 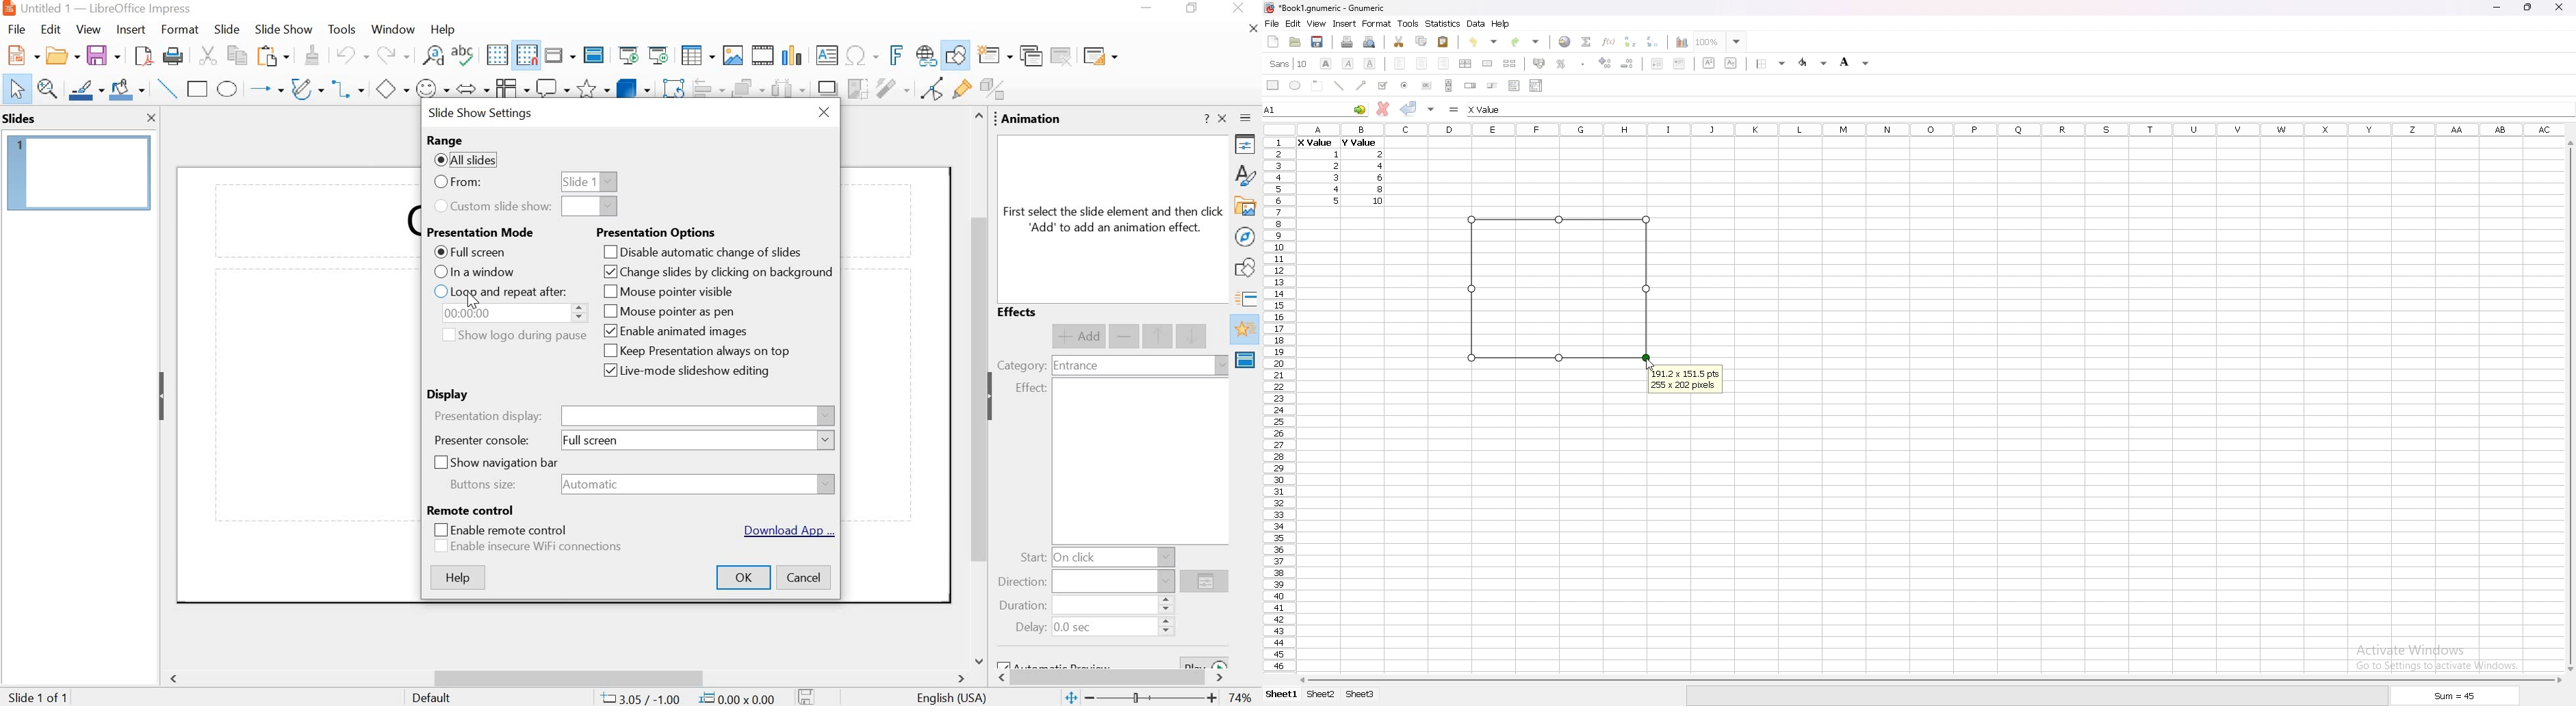 I want to click on align objects, so click(x=708, y=90).